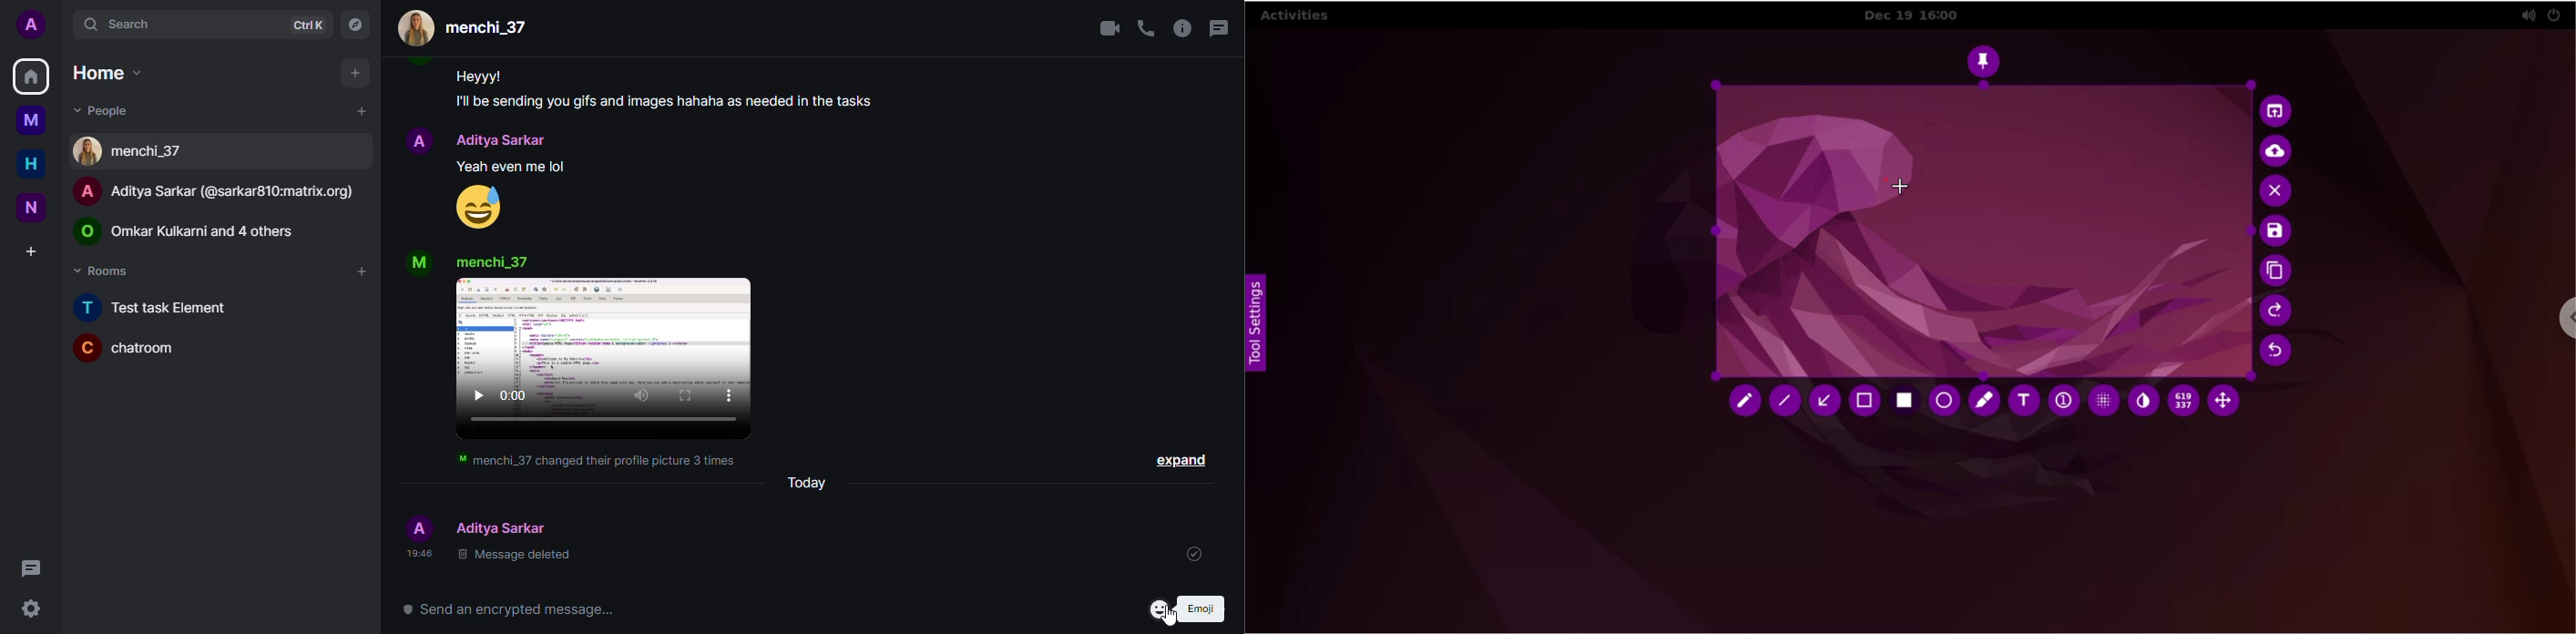  What do you see at coordinates (33, 568) in the screenshot?
I see `threads` at bounding box center [33, 568].